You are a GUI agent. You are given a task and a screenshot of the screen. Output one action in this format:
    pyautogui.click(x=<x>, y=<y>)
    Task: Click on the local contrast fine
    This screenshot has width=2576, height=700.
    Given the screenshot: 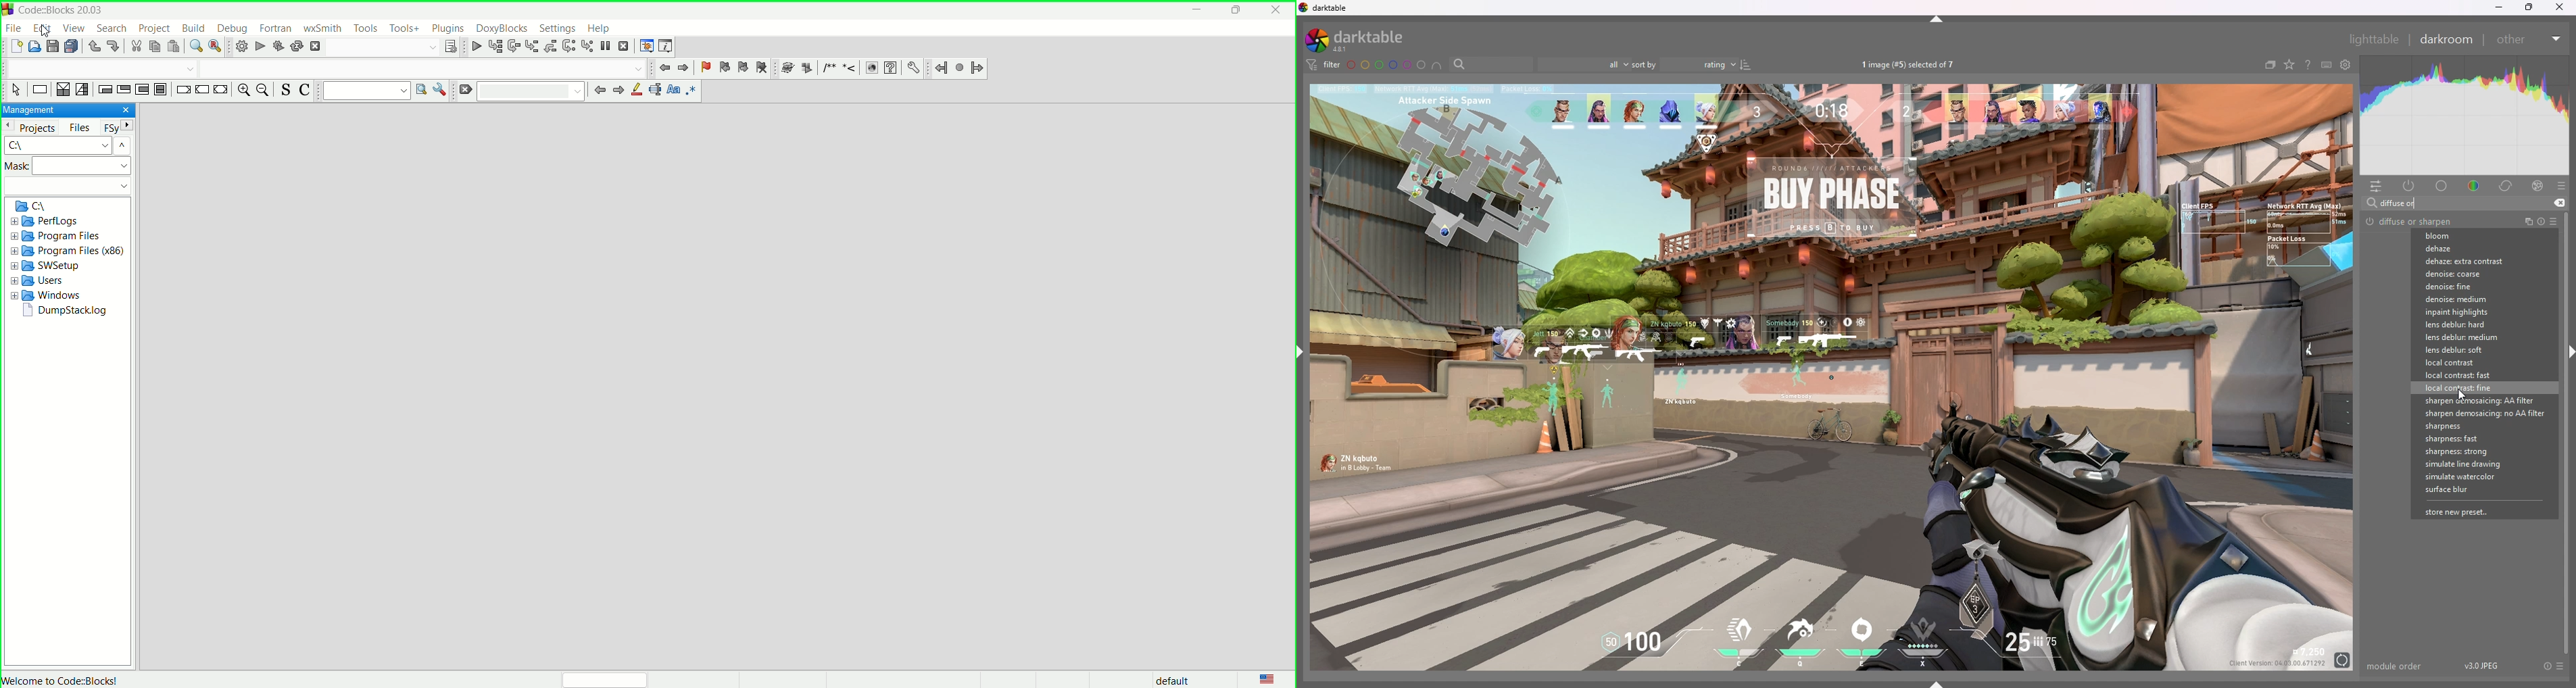 What is the action you would take?
    pyautogui.click(x=2469, y=387)
    